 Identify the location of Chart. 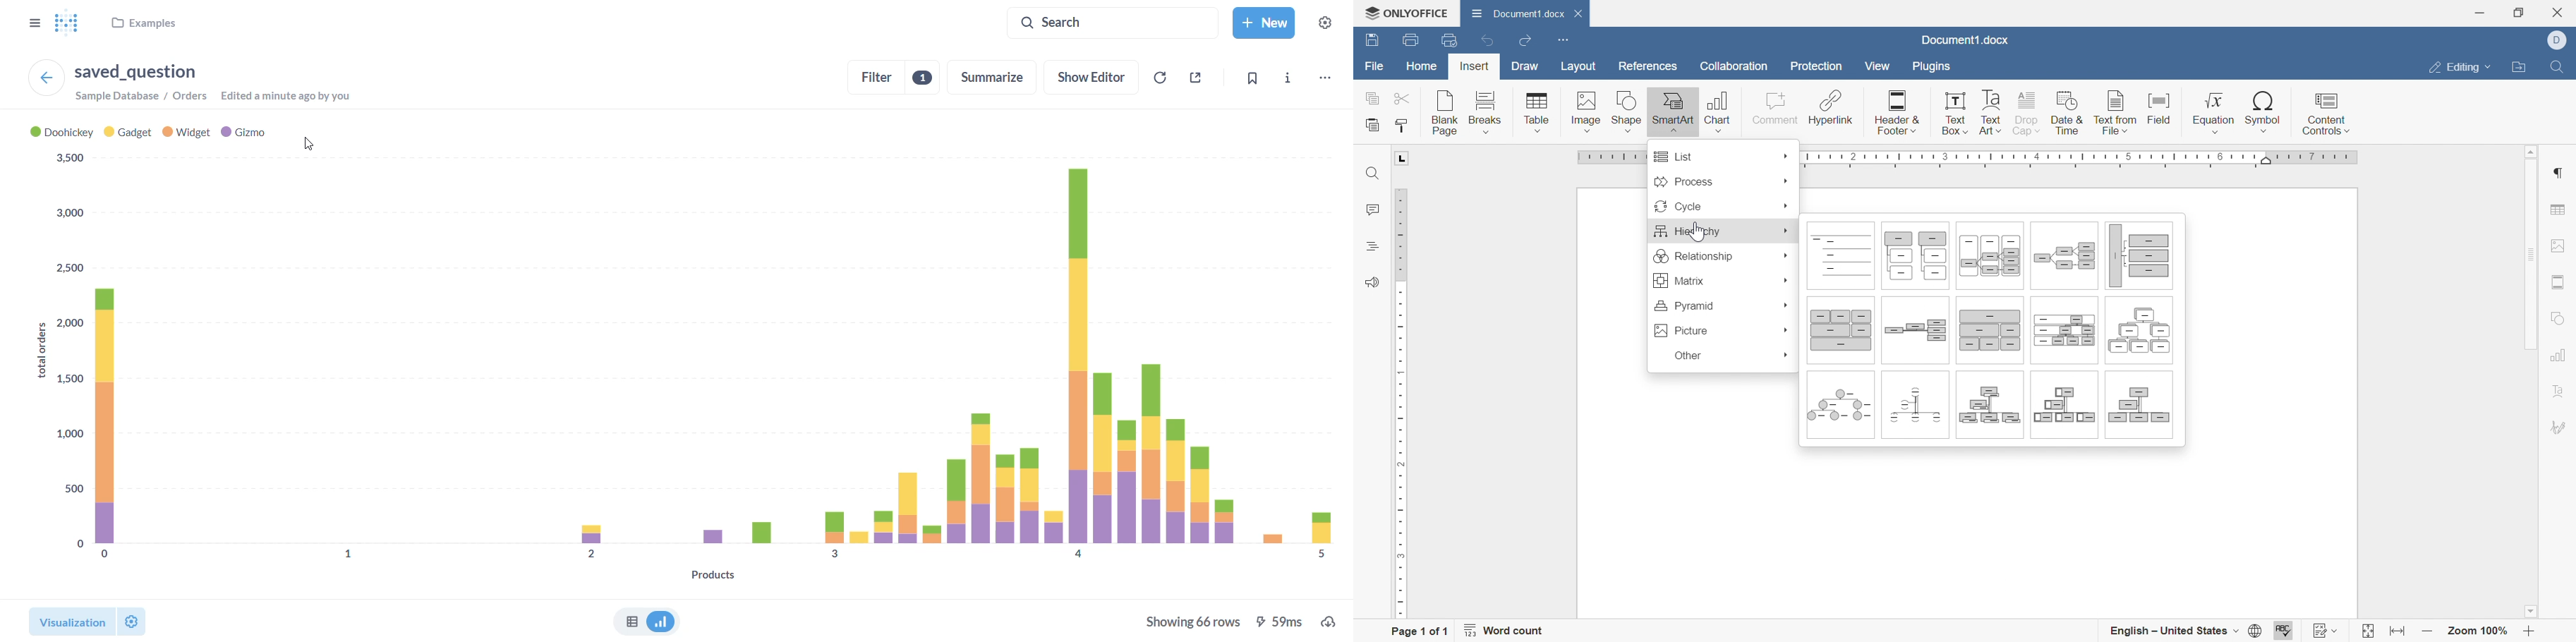
(1720, 111).